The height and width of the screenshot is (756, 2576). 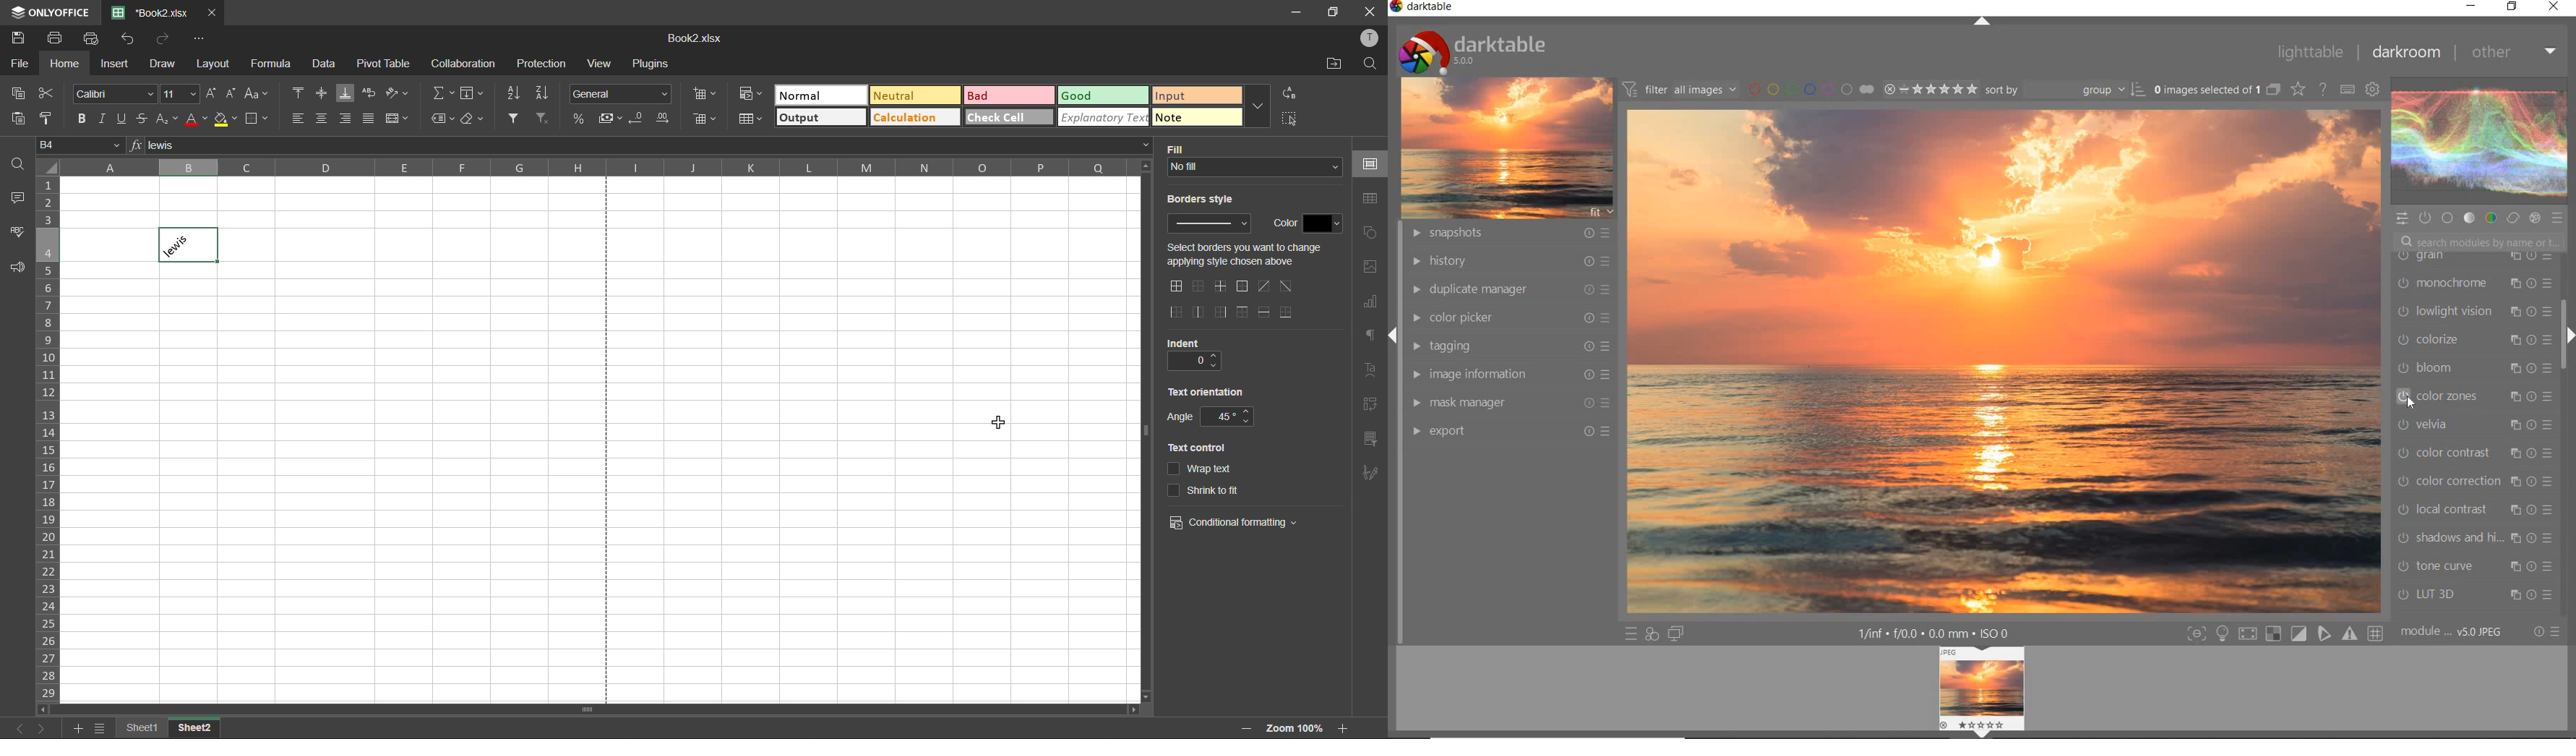 What do you see at coordinates (1178, 145) in the screenshot?
I see `fill` at bounding box center [1178, 145].